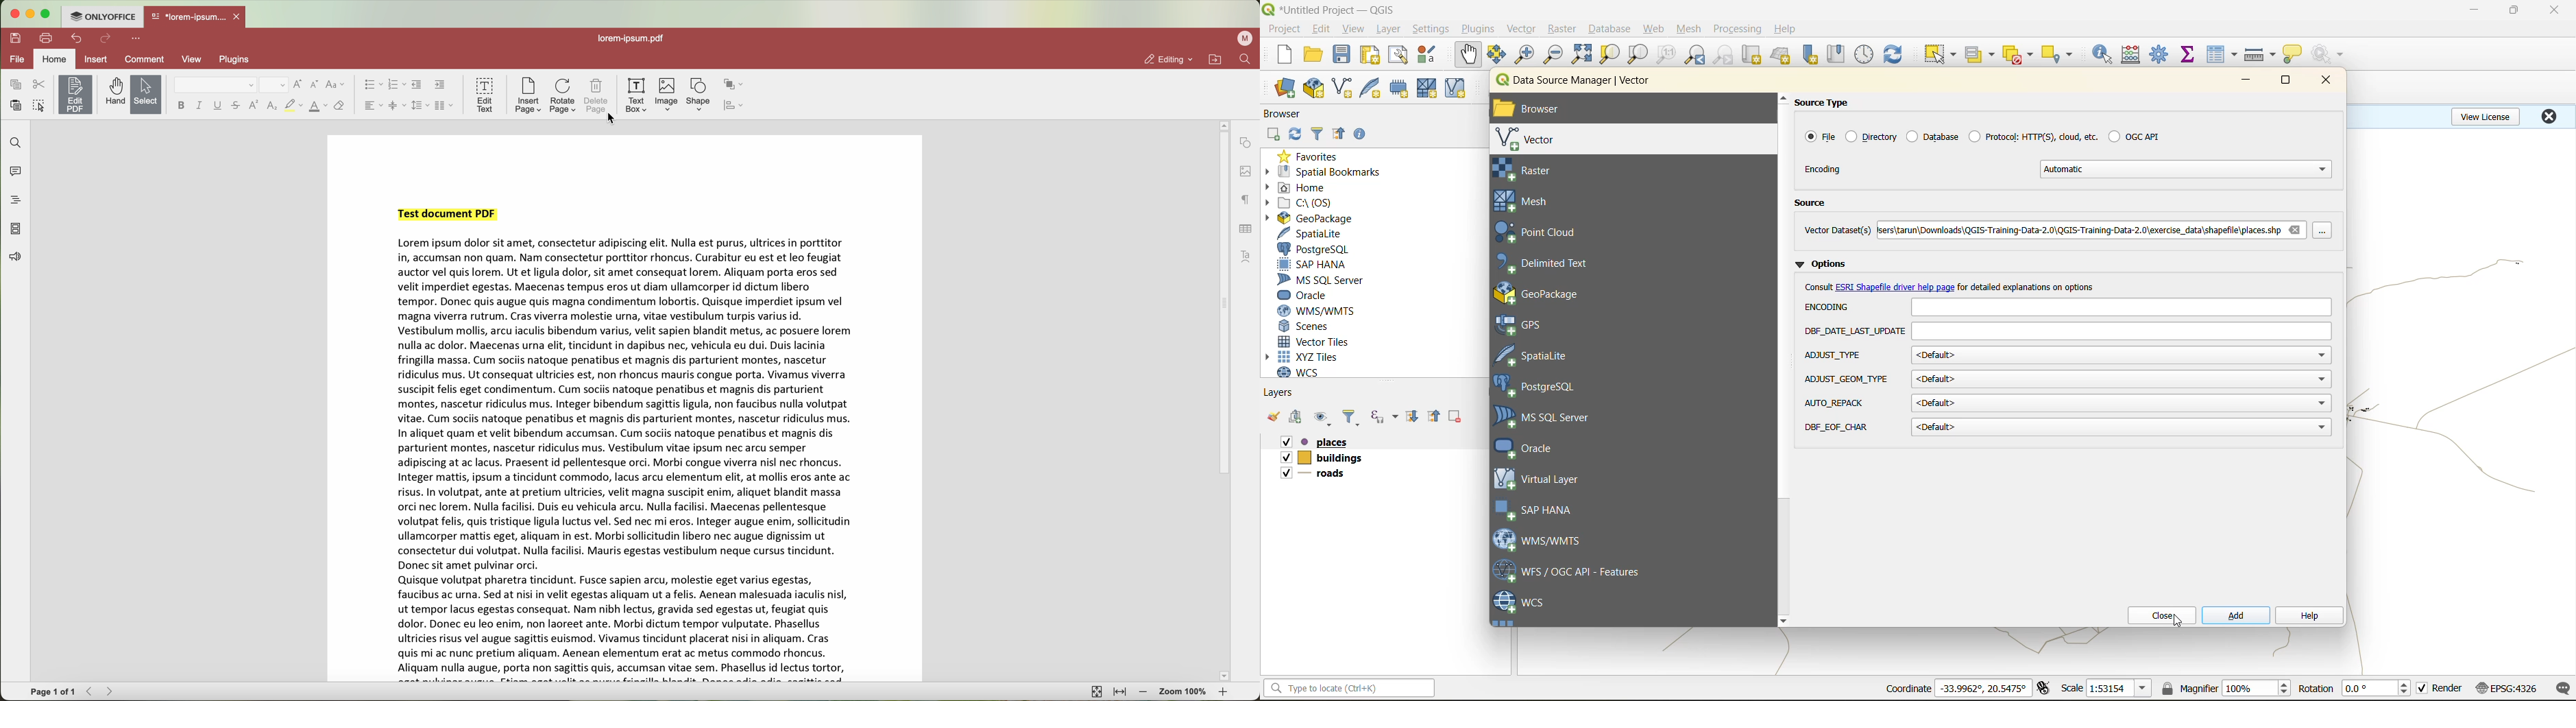 The image size is (2576, 728). What do you see at coordinates (42, 84) in the screenshot?
I see `cut` at bounding box center [42, 84].